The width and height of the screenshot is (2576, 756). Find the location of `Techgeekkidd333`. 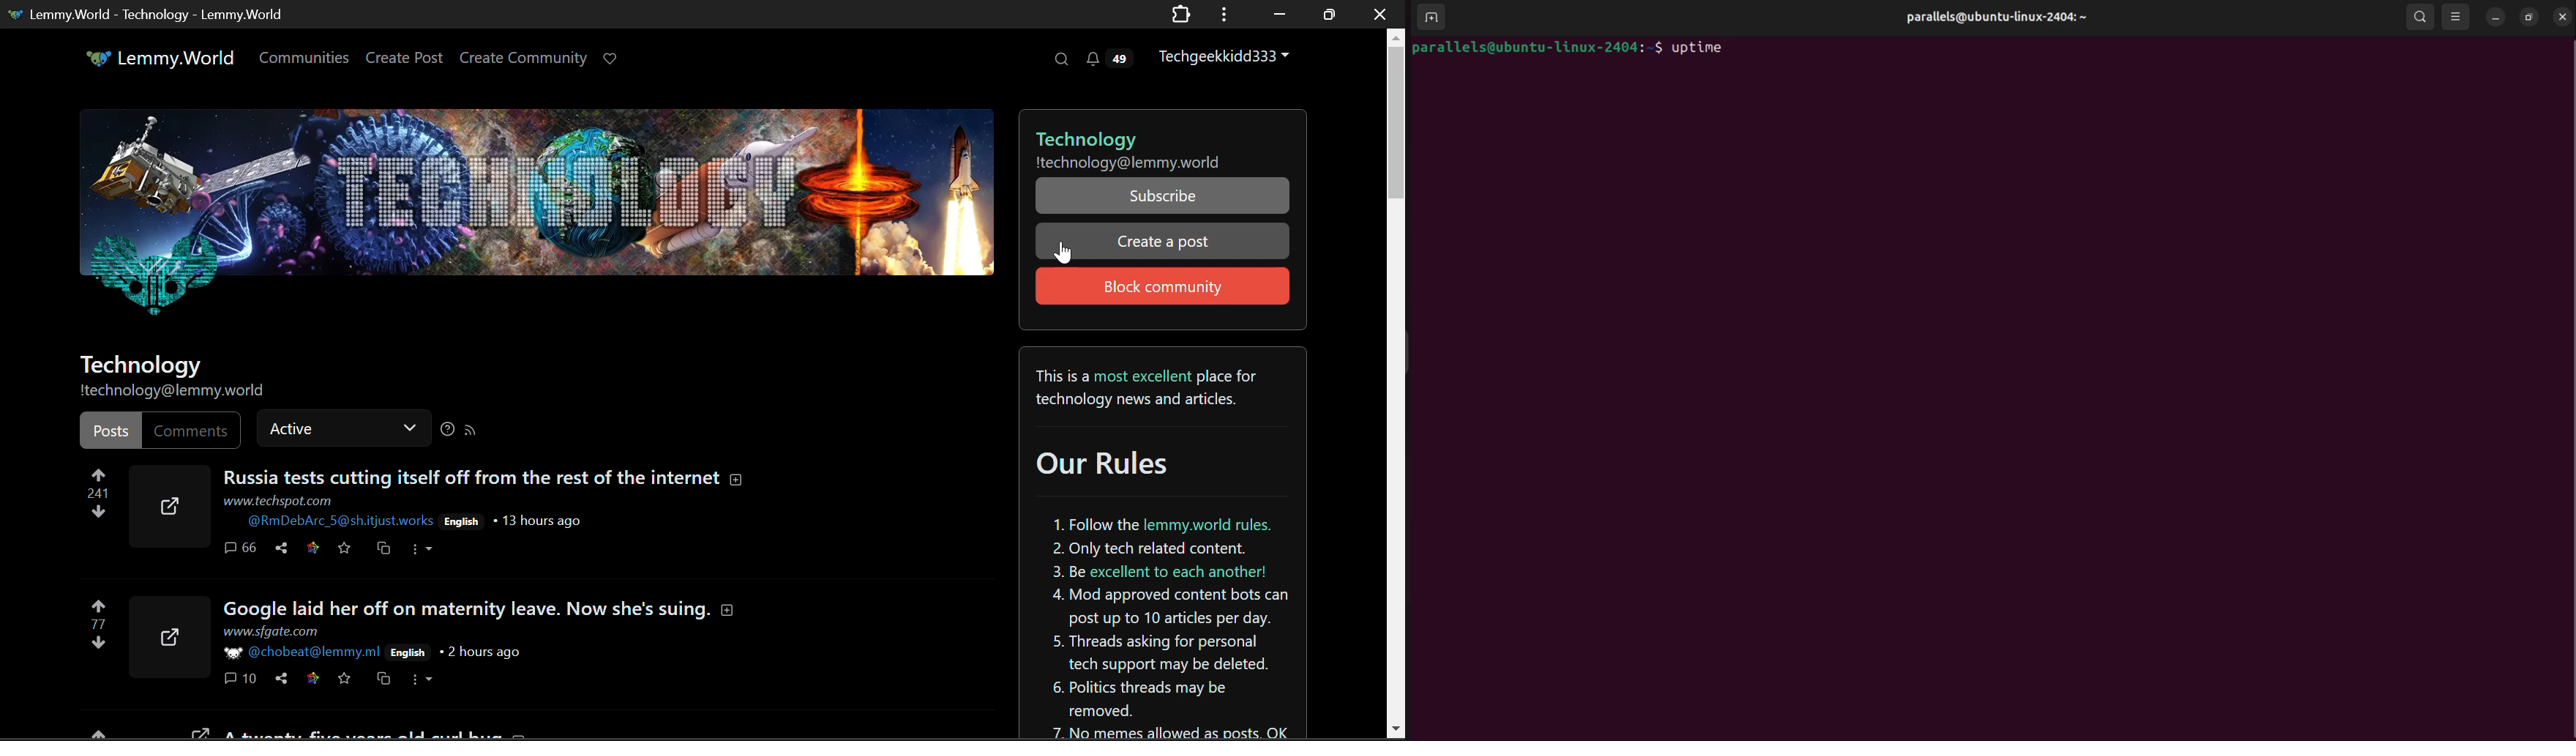

Techgeekkidd333 is located at coordinates (1225, 54).